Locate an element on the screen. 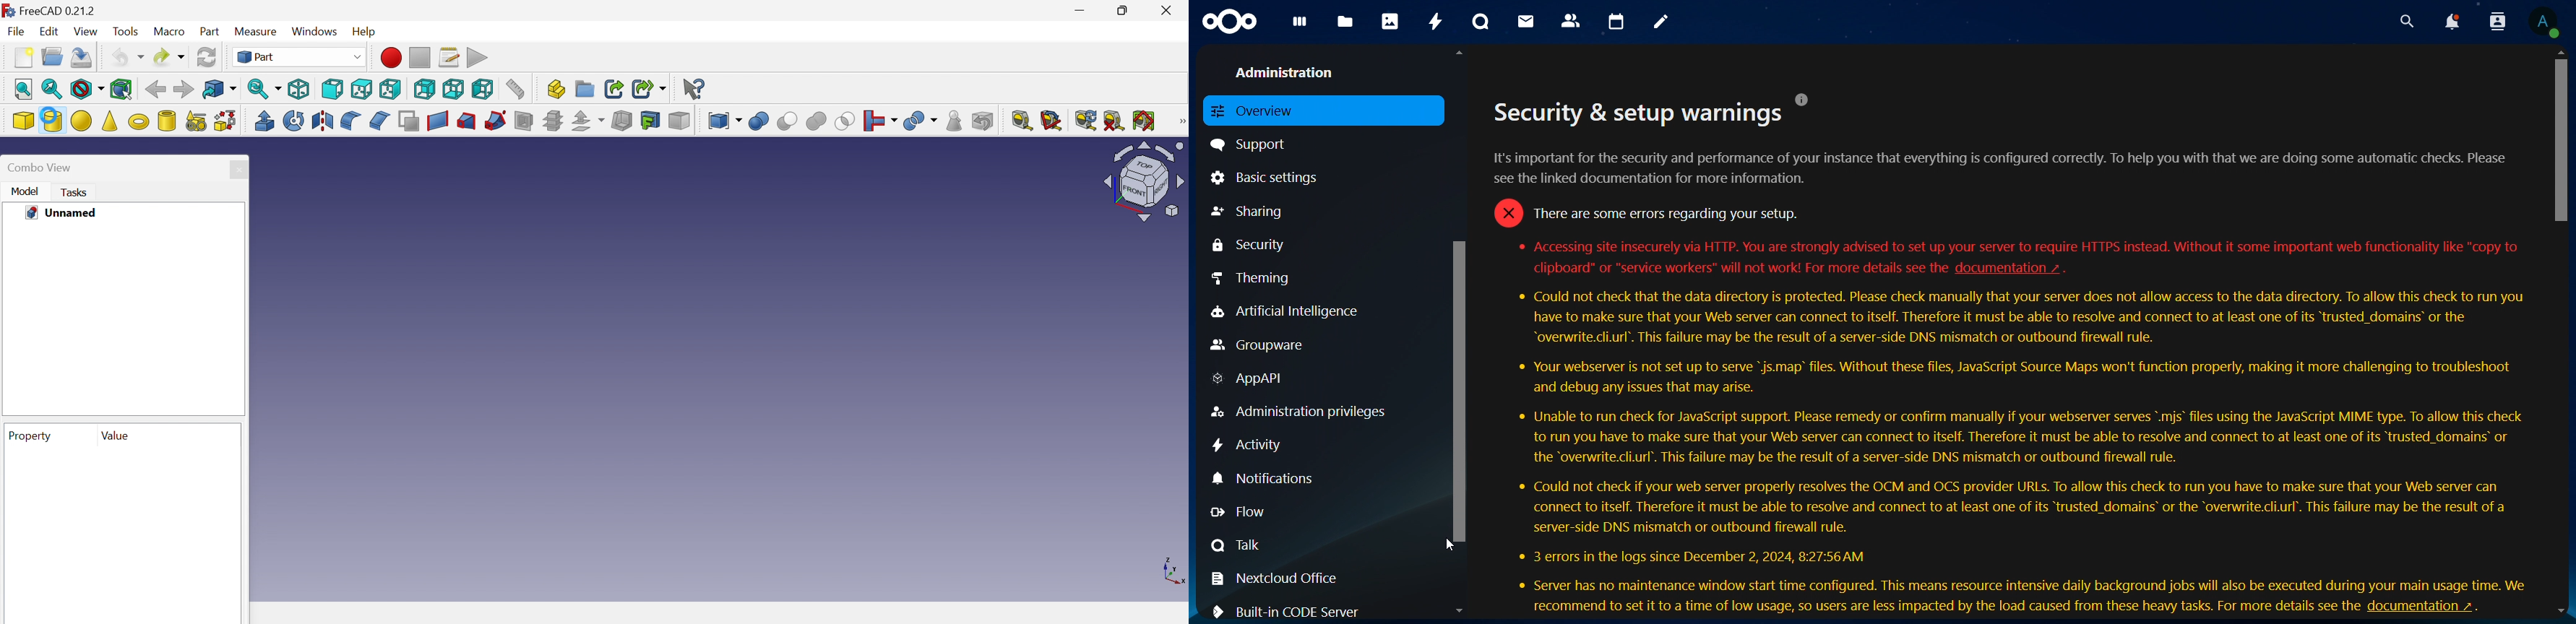 The height and width of the screenshot is (644, 2576). talk is located at coordinates (1481, 22).